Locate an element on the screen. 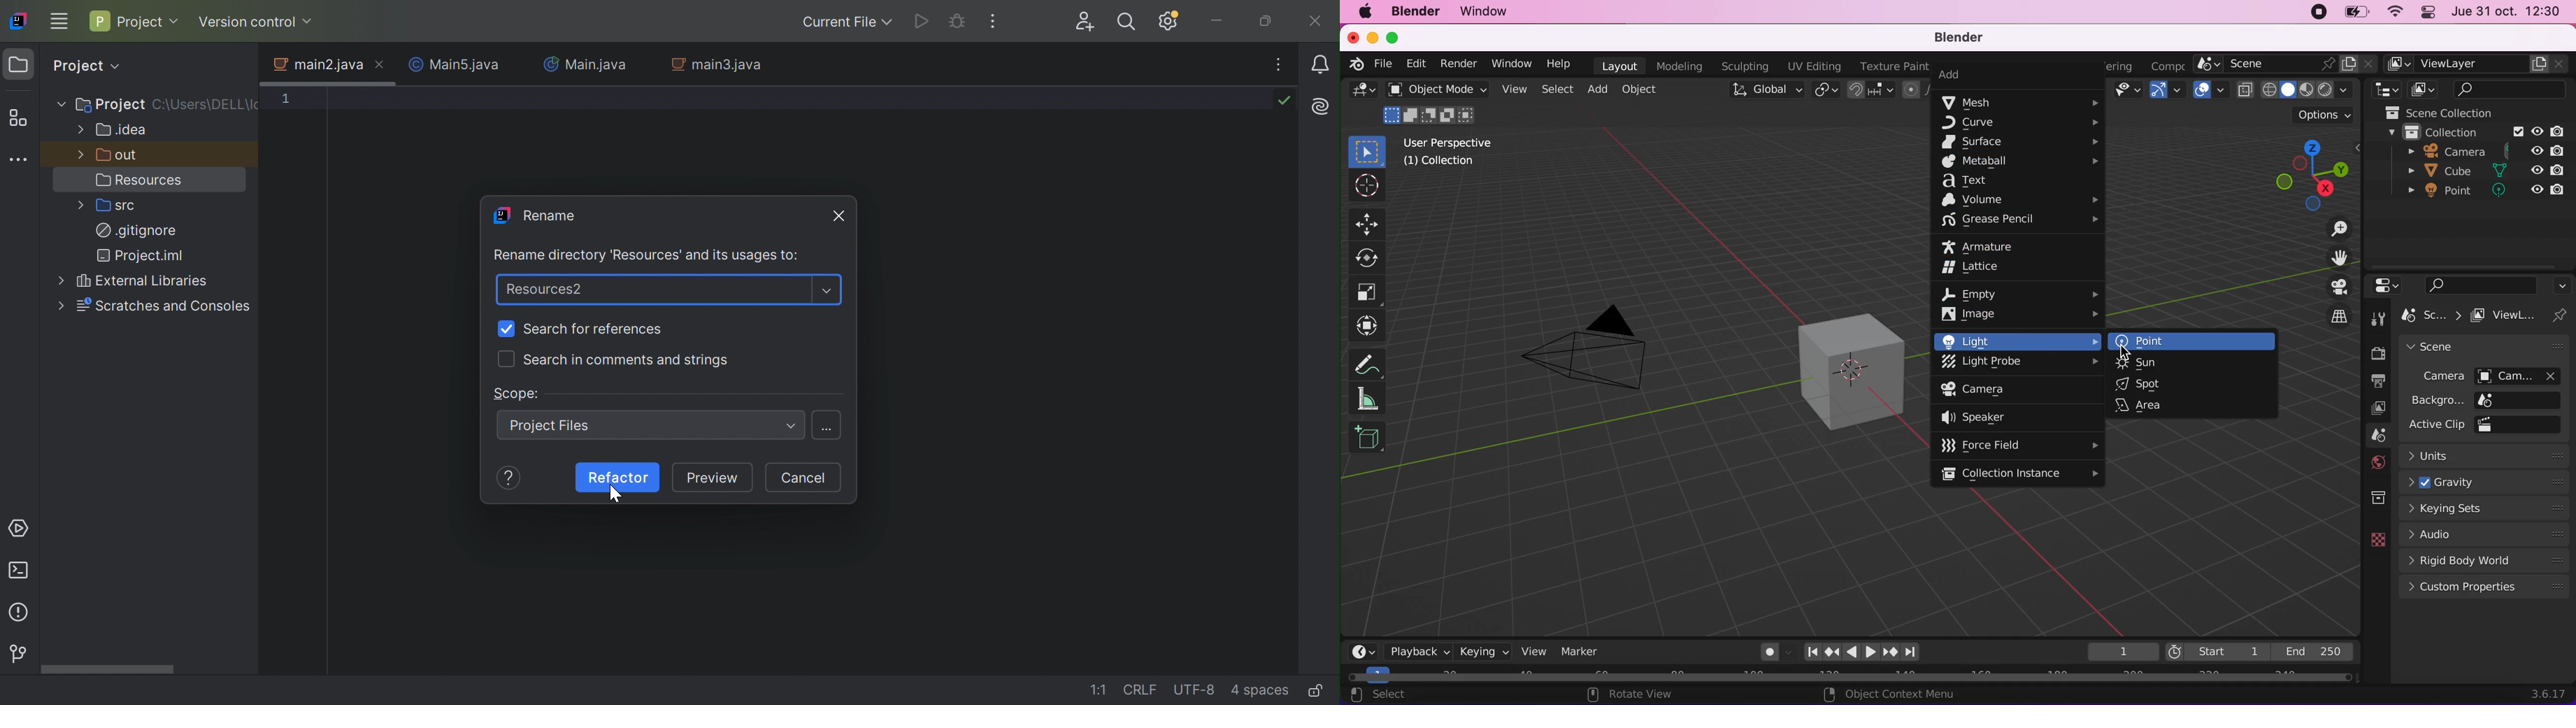 This screenshot has height=728, width=2576. custom properties is located at coordinates (2484, 588).